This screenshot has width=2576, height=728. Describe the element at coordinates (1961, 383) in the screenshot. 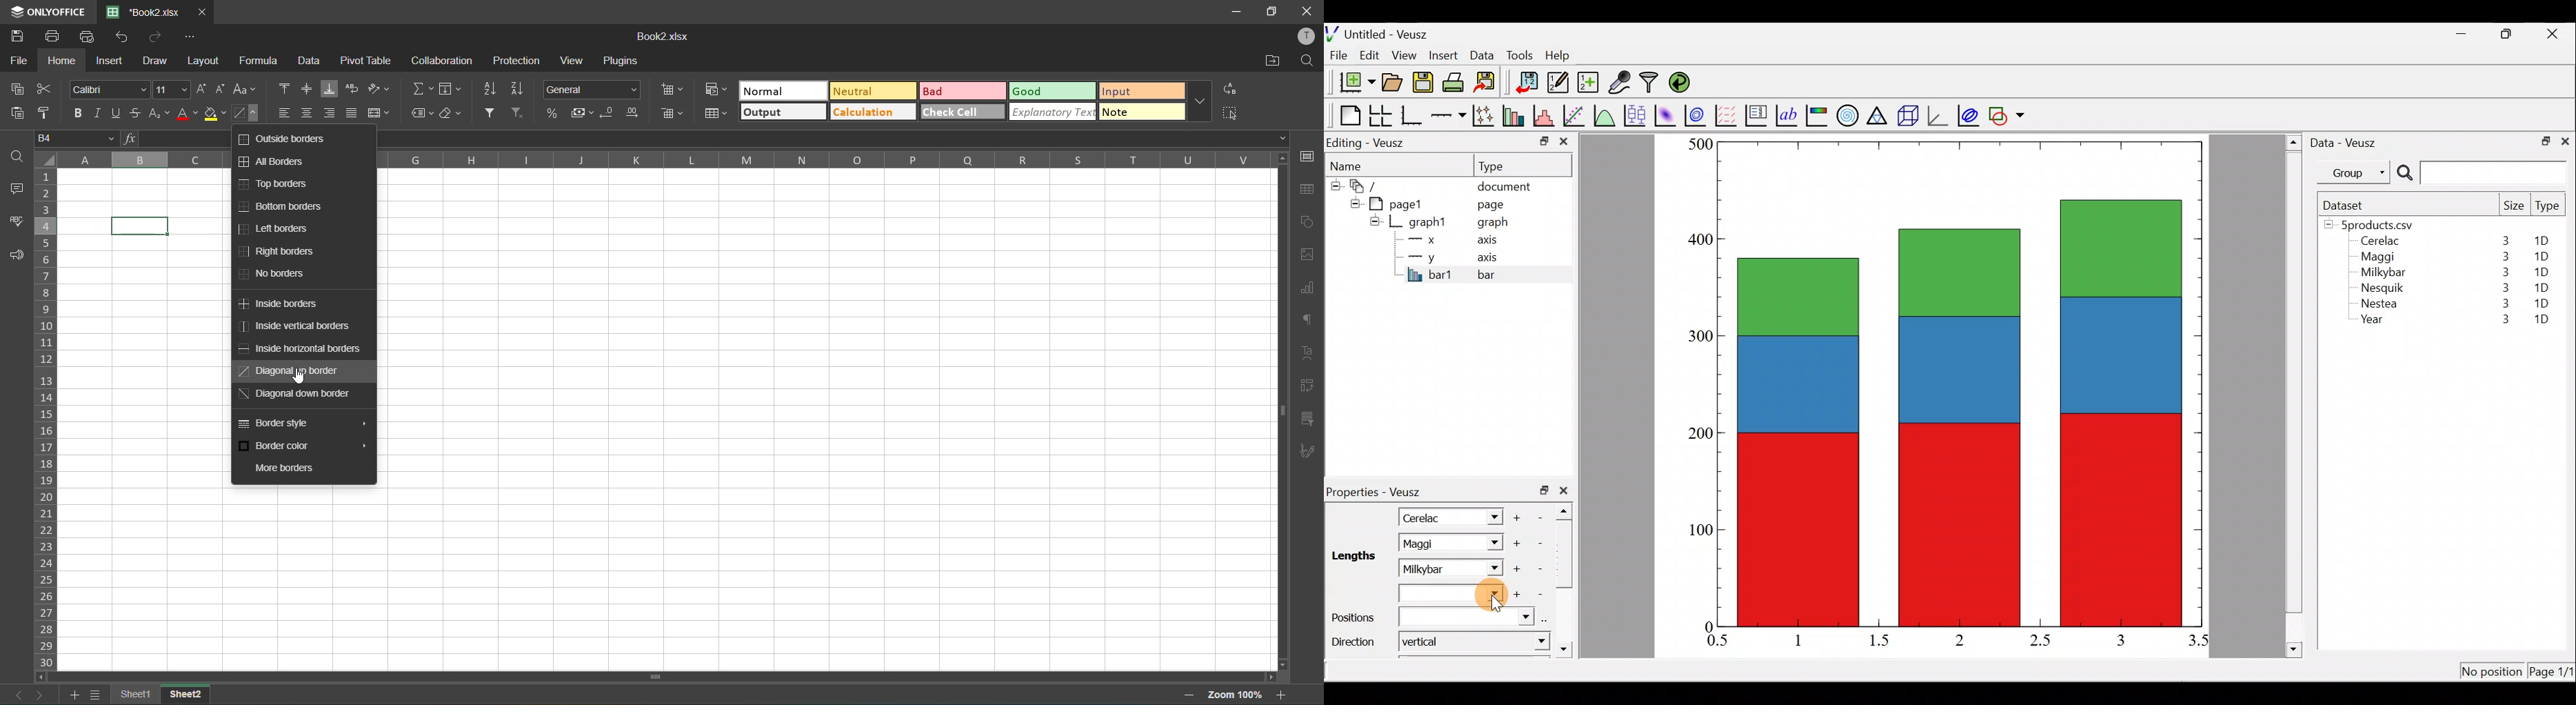

I see `bar chart inserted` at that location.